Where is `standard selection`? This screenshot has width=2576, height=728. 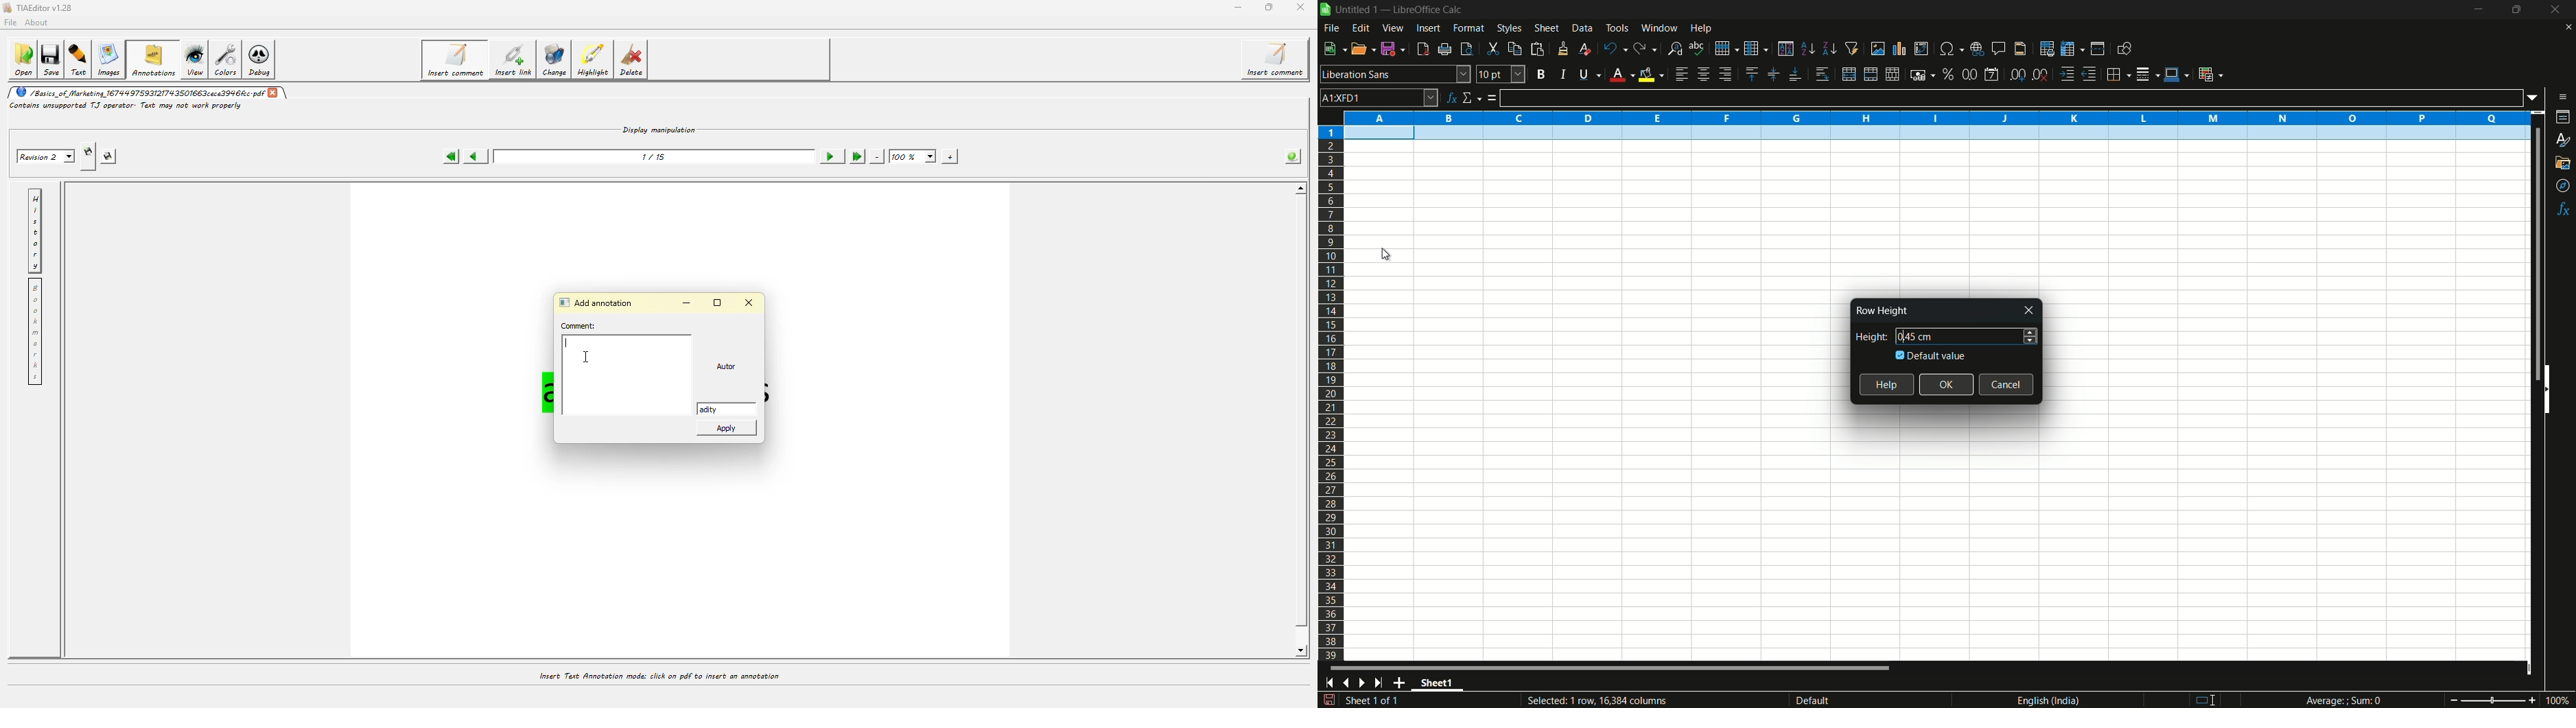
standard selection is located at coordinates (2211, 699).